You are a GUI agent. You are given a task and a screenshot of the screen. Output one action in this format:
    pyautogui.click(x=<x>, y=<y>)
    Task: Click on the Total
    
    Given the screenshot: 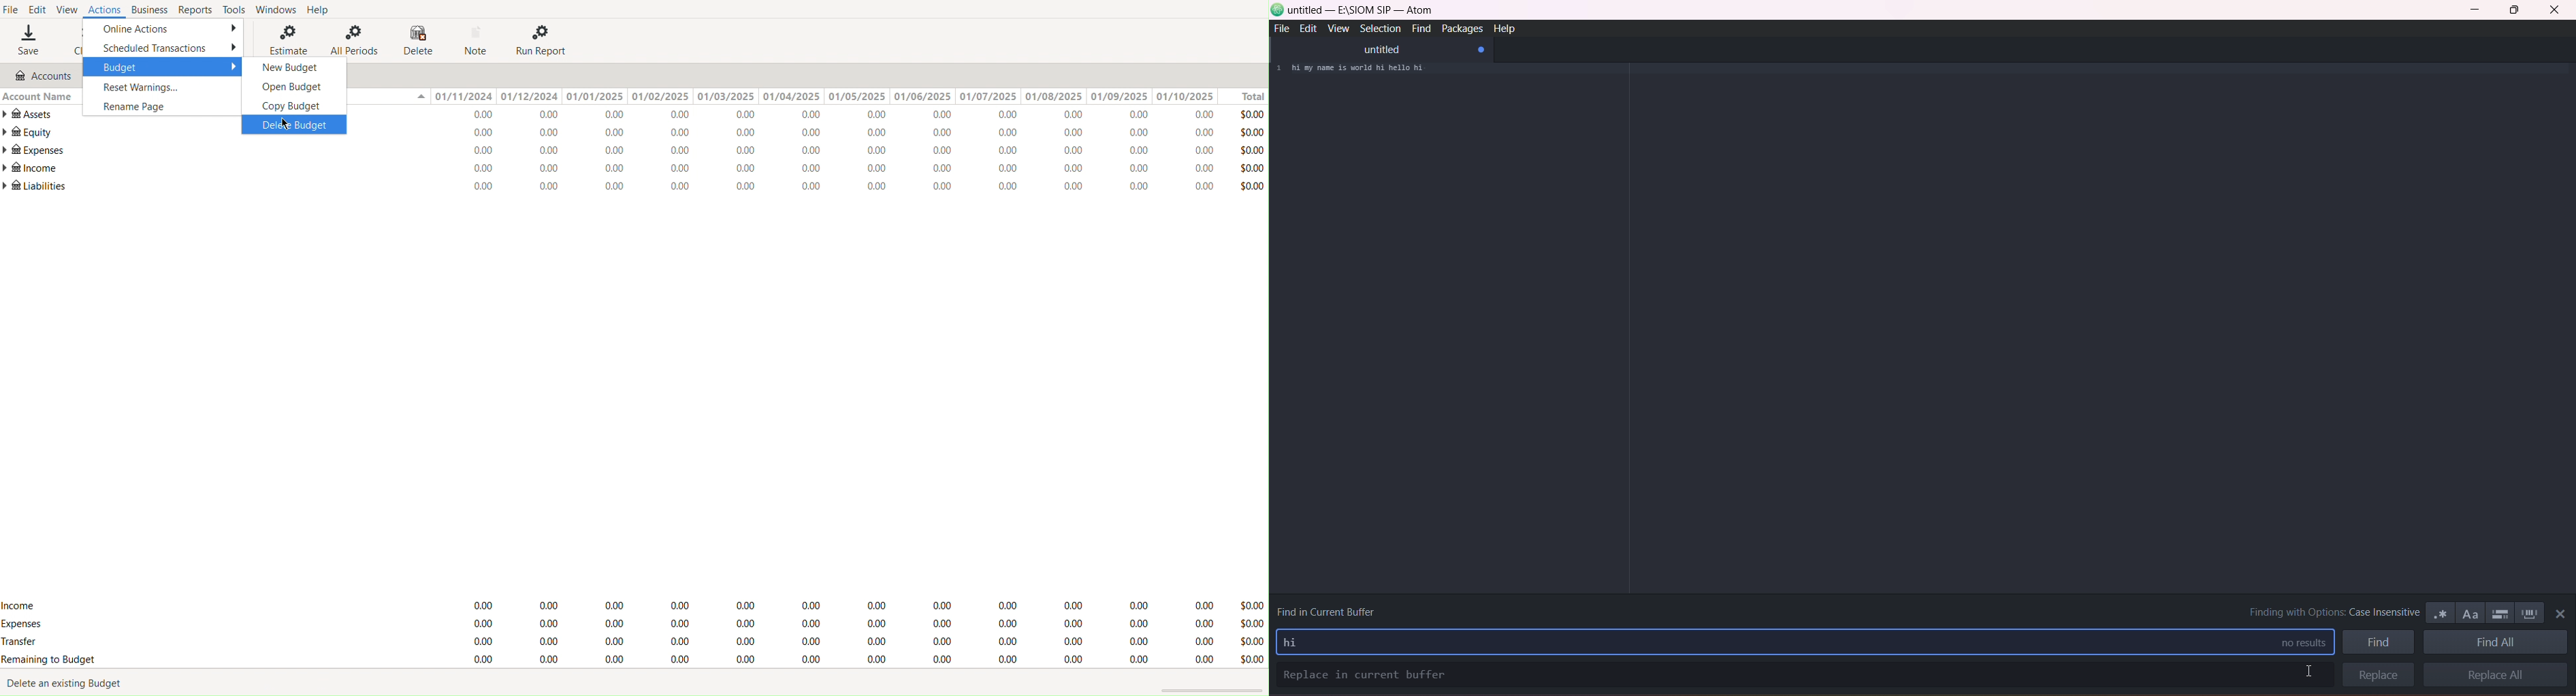 What is the action you would take?
    pyautogui.click(x=1246, y=95)
    